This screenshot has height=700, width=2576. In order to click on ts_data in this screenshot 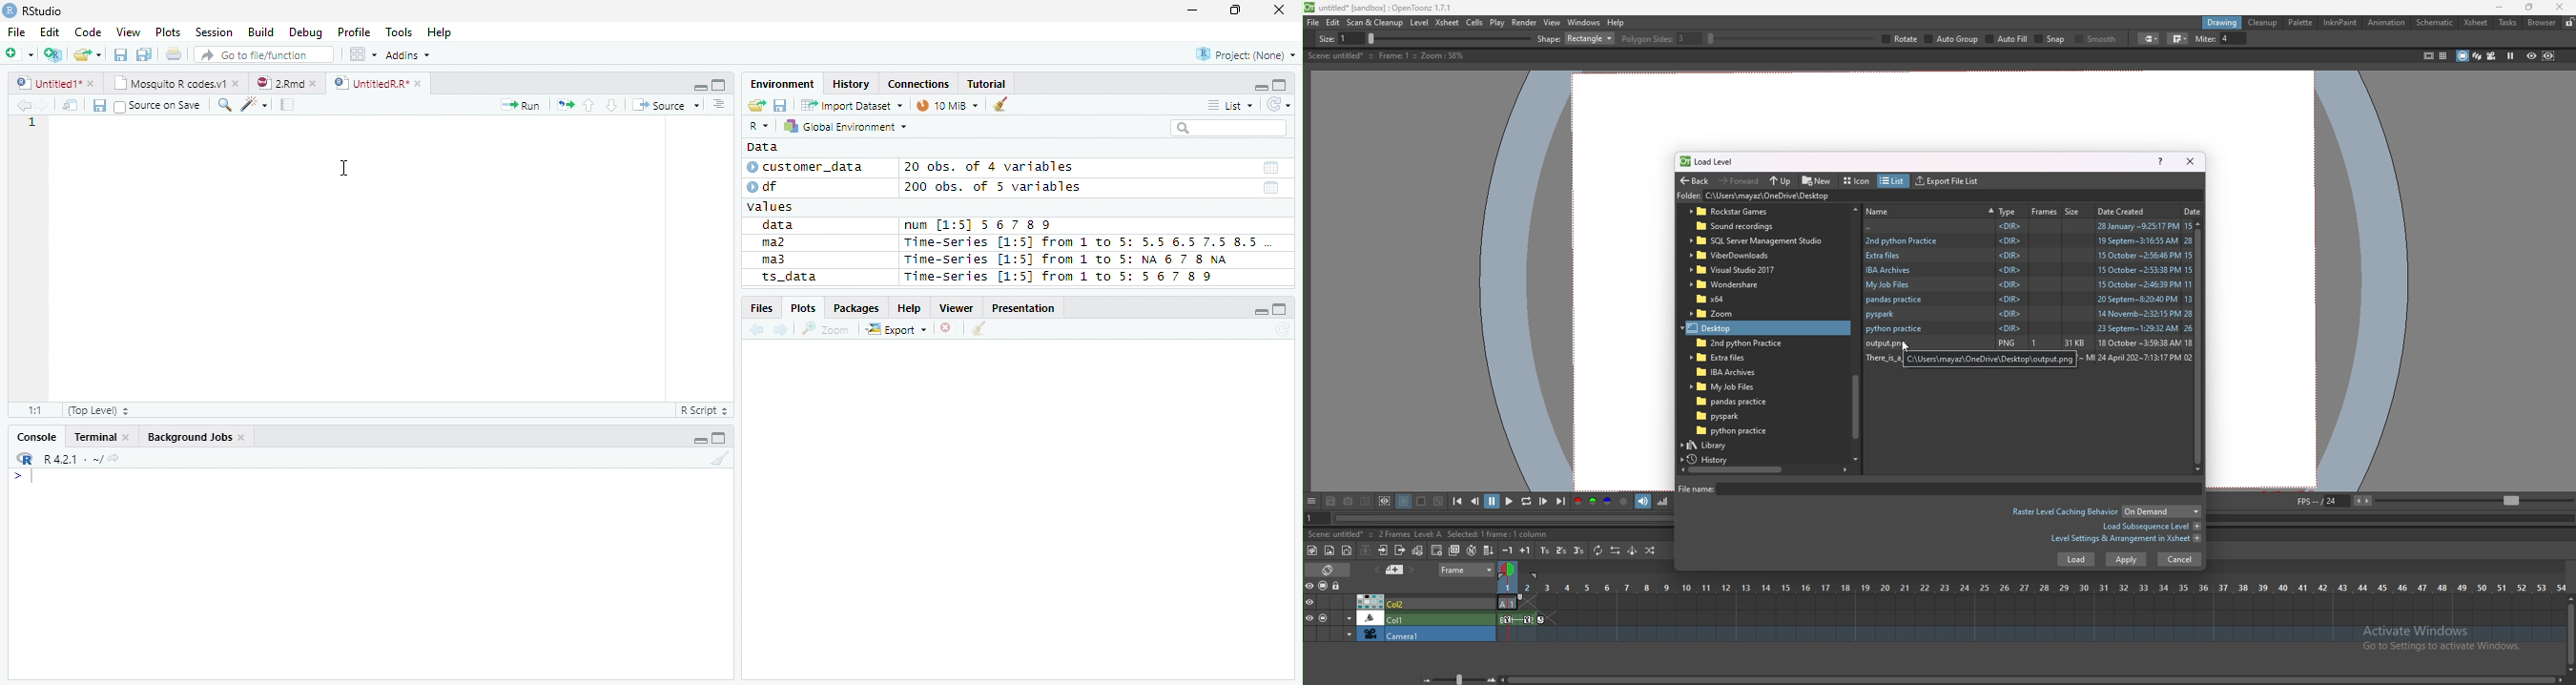, I will do `click(815, 280)`.